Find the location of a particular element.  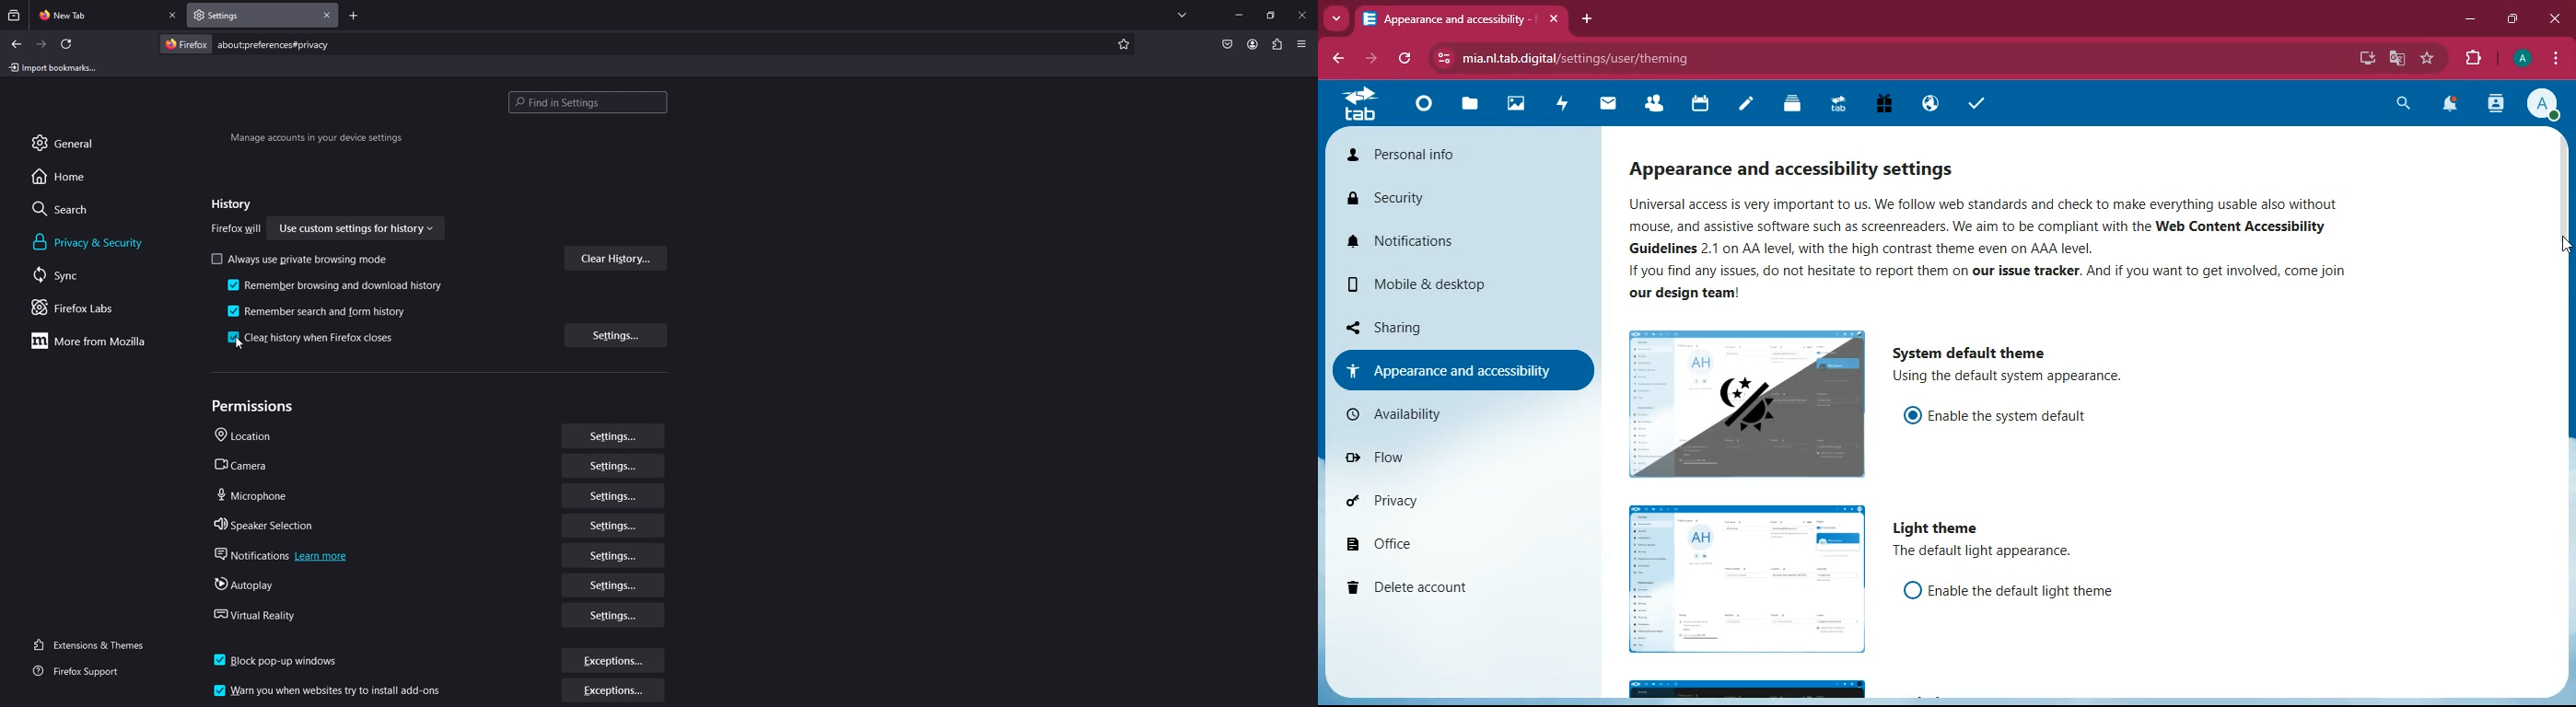

remember search and form history is located at coordinates (322, 310).